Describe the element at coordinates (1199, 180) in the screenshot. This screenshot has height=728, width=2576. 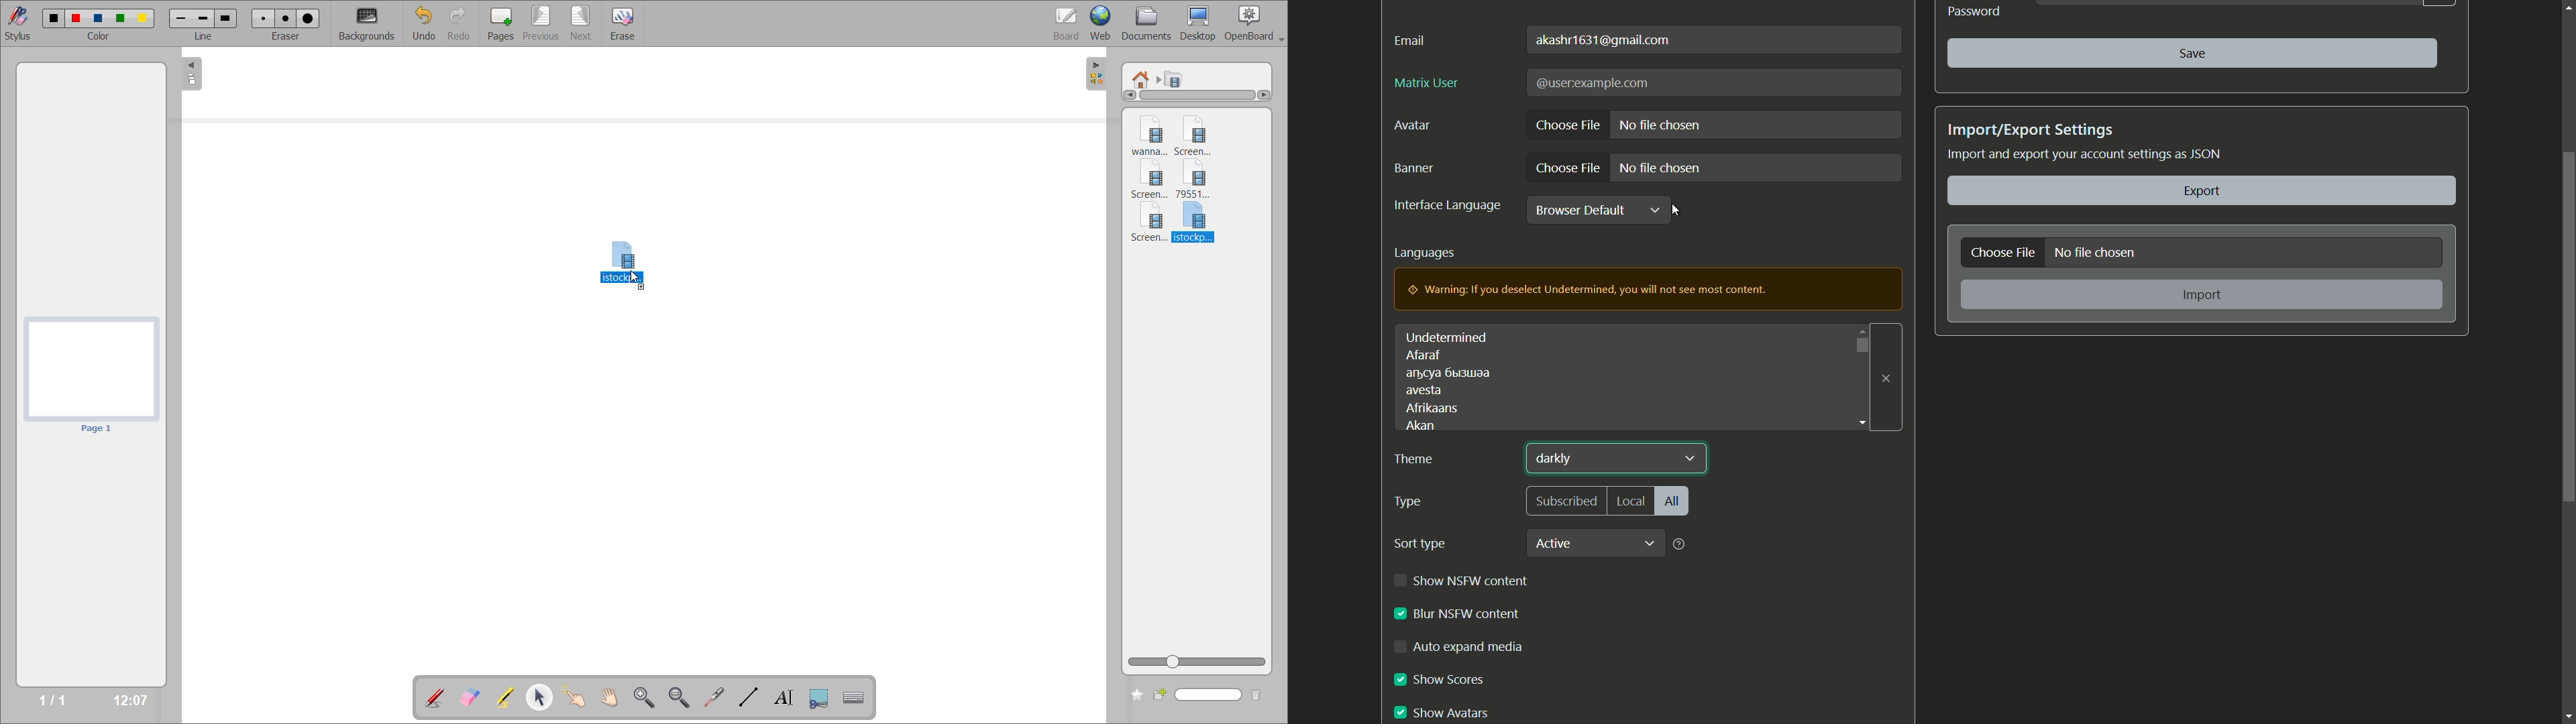
I see `video 4` at that location.